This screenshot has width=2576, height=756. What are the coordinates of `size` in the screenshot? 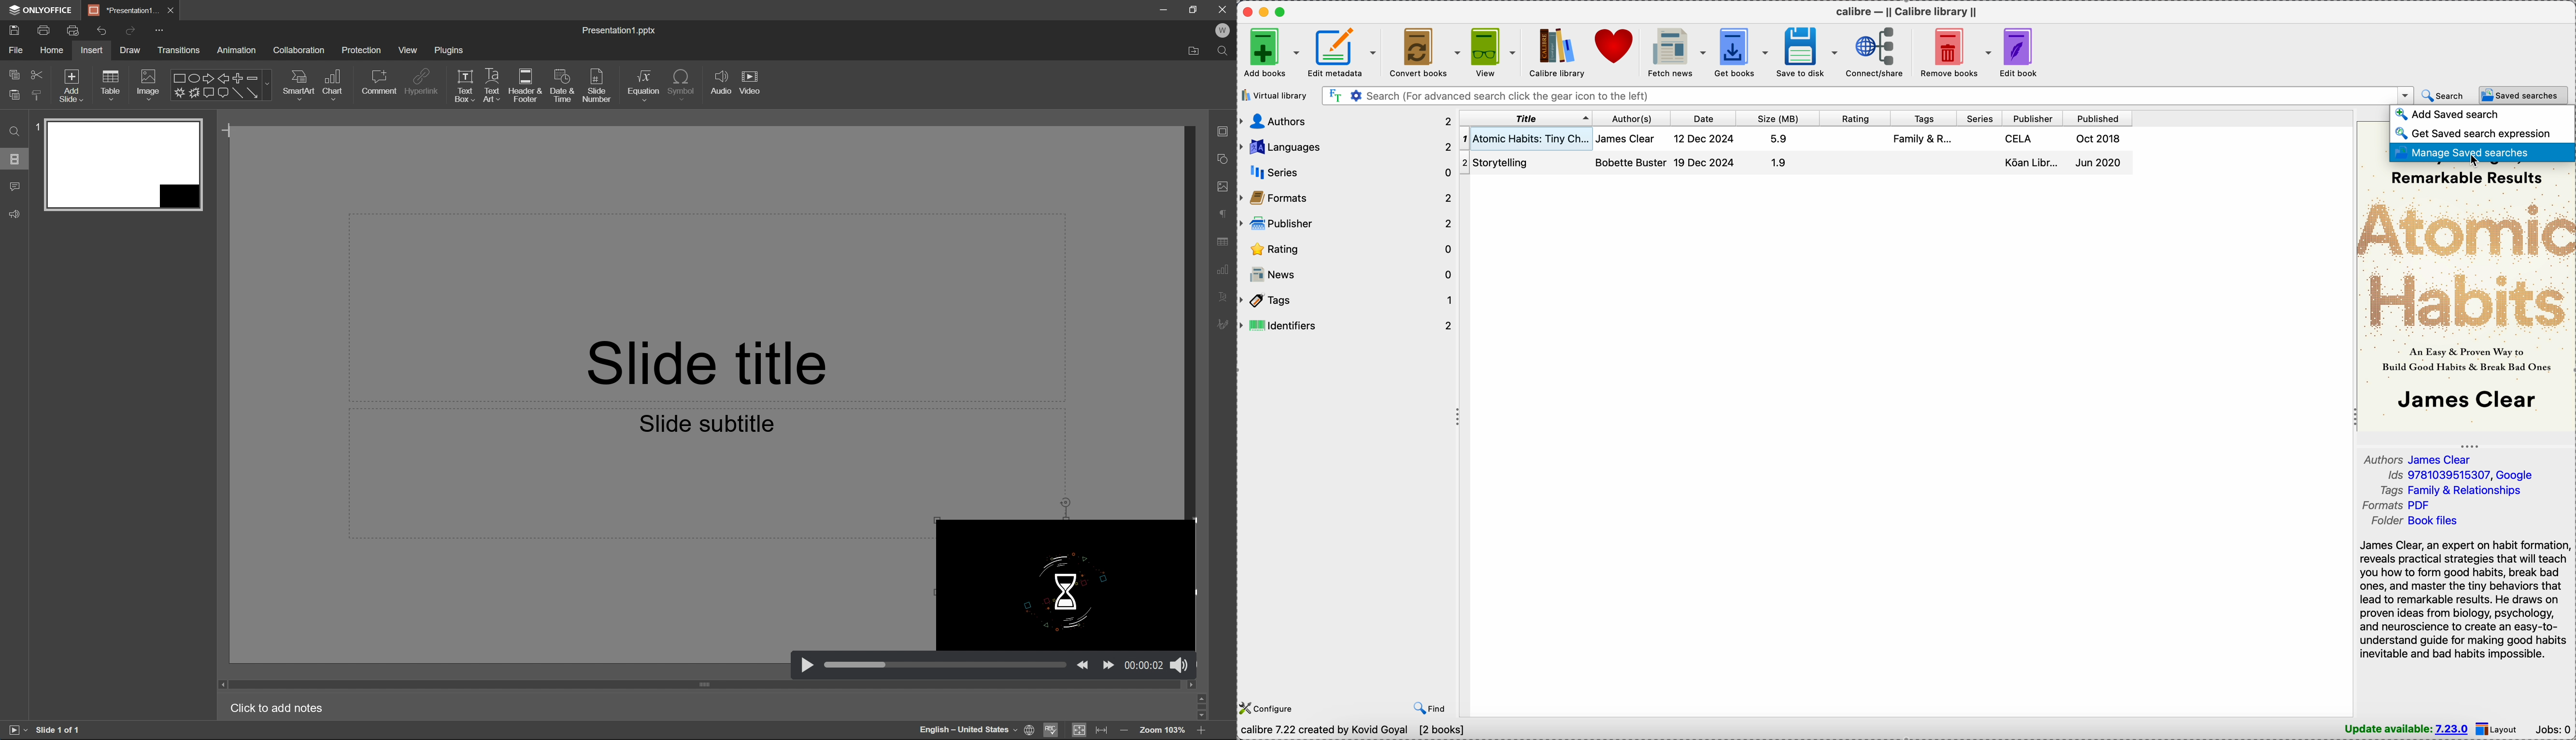 It's located at (1776, 118).